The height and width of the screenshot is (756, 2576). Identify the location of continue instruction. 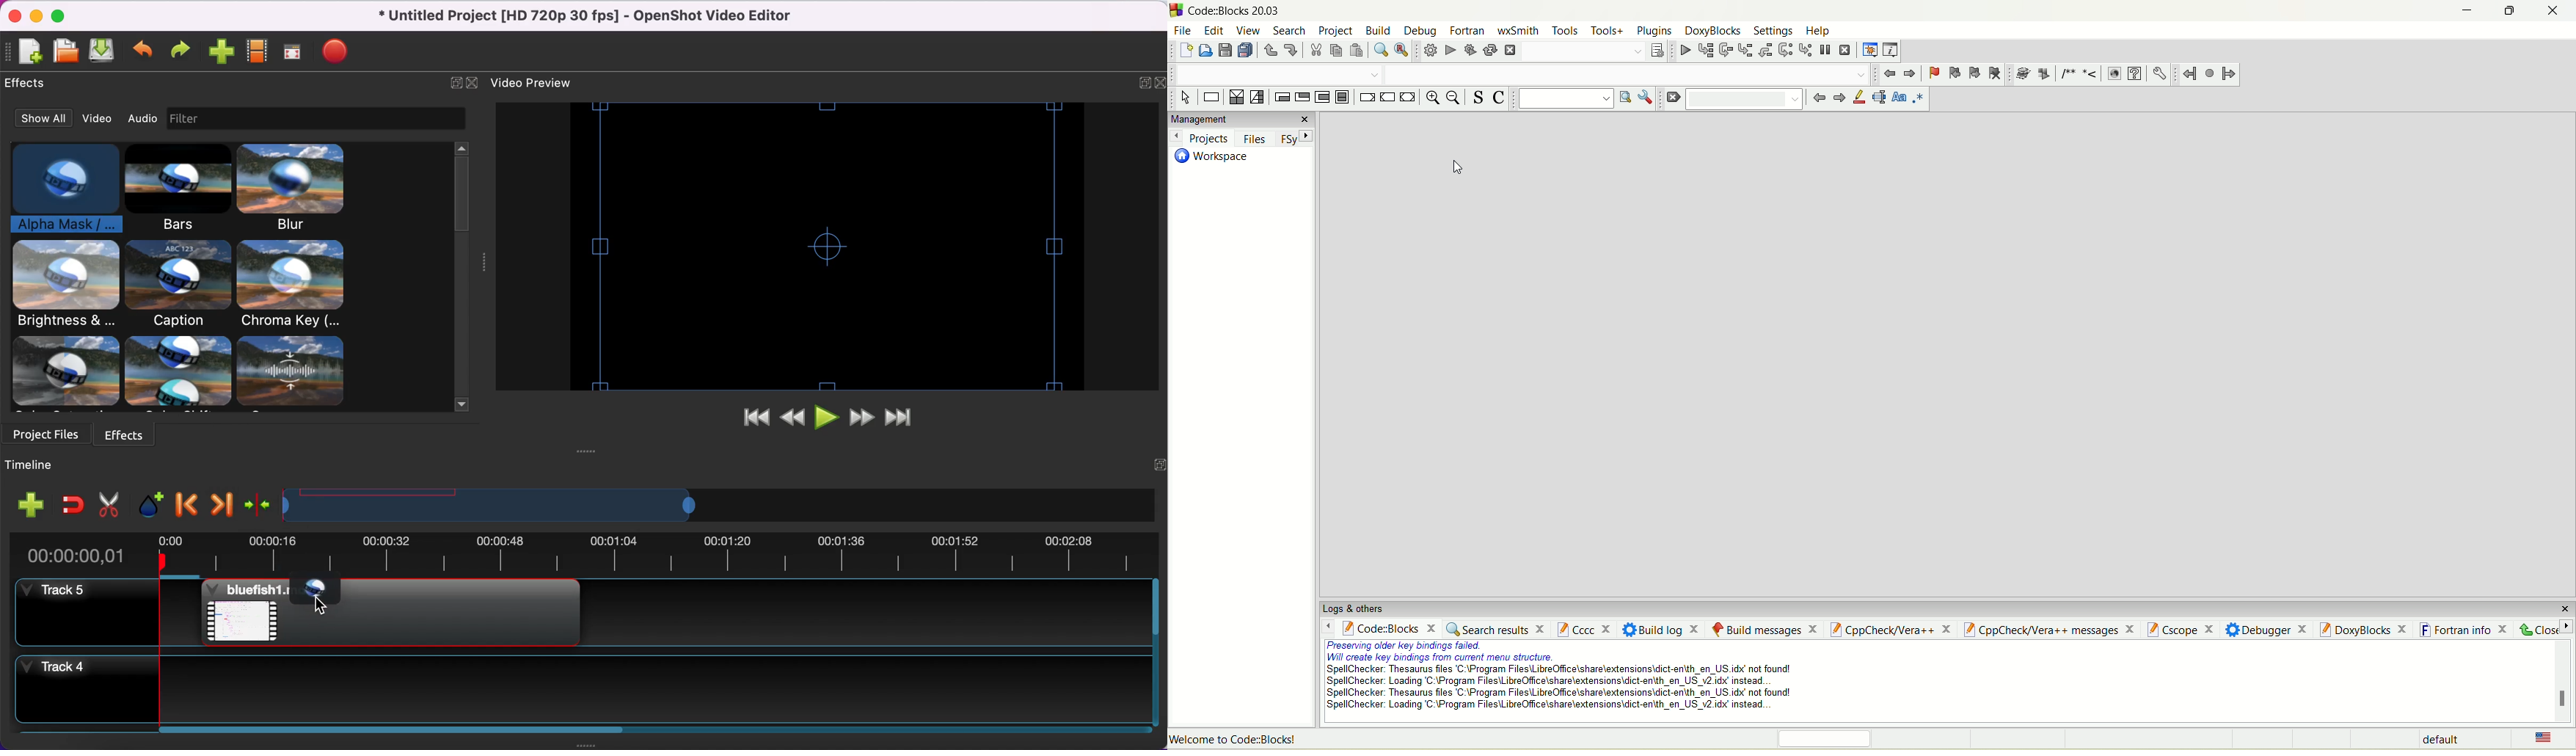
(1387, 97).